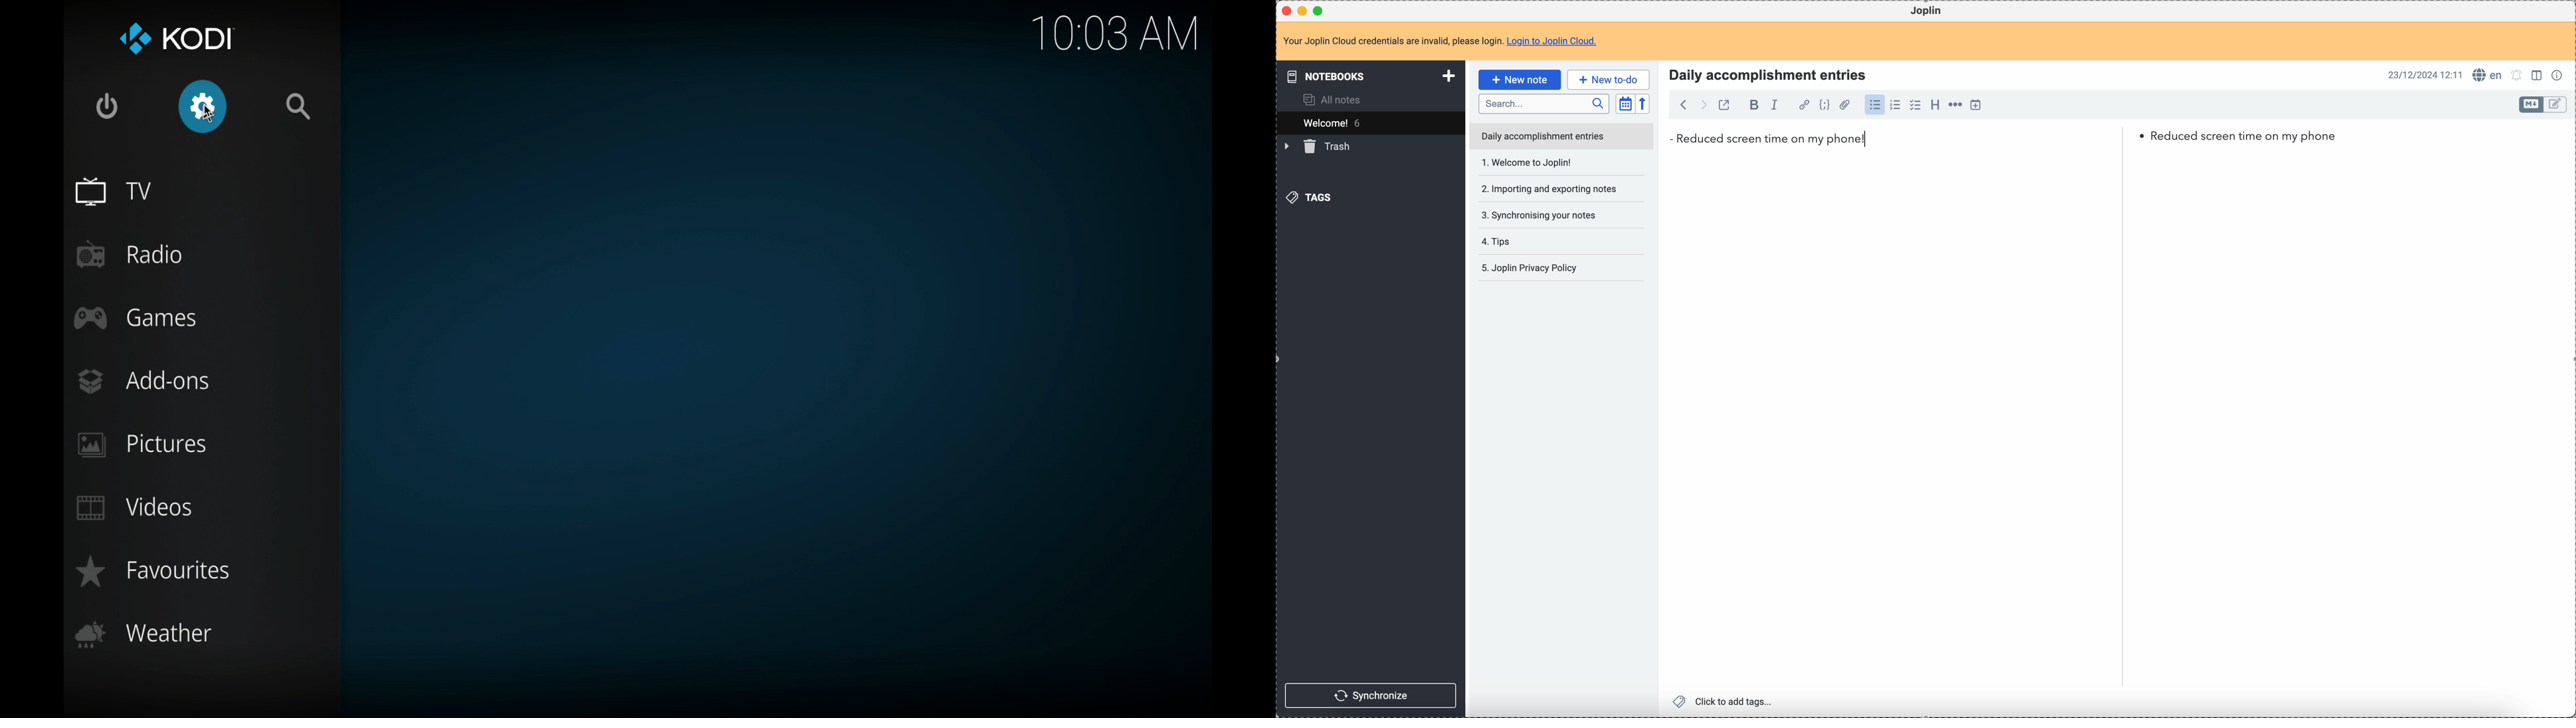 This screenshot has width=2576, height=728. Describe the element at coordinates (2558, 76) in the screenshot. I see `note properties` at that location.